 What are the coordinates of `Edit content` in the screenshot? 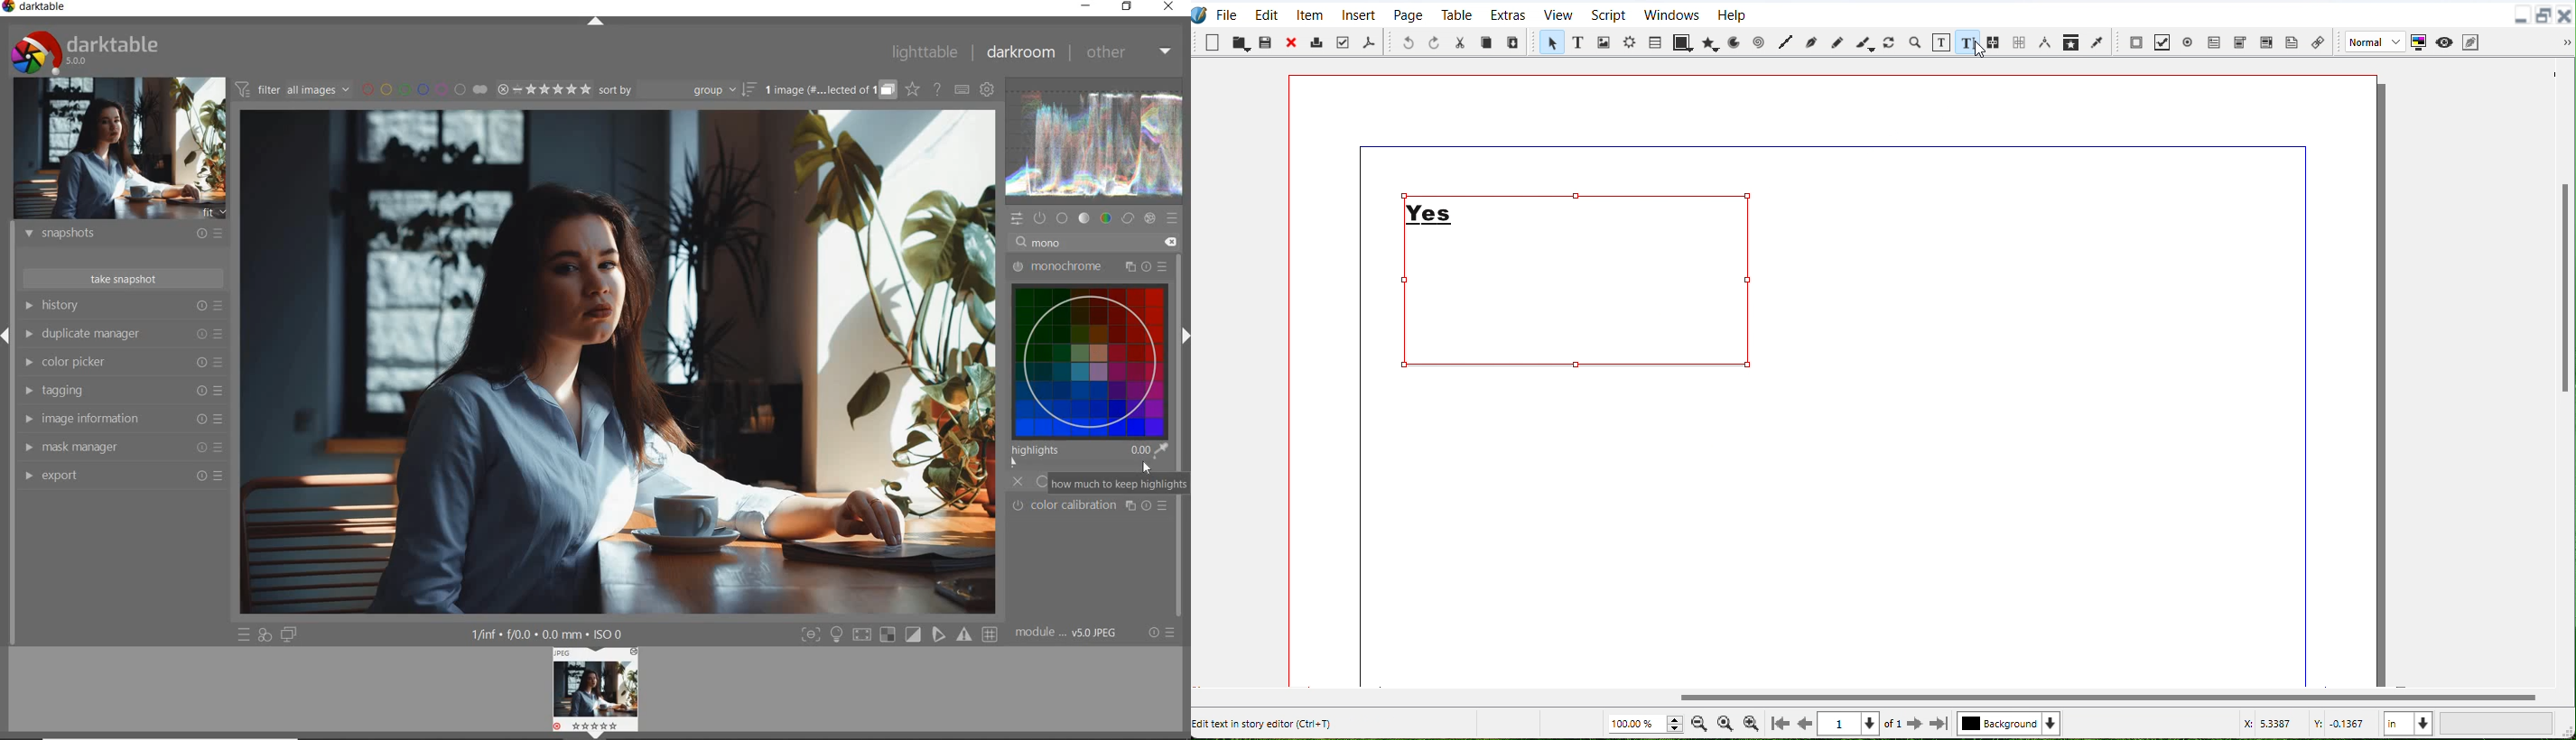 It's located at (1942, 42).